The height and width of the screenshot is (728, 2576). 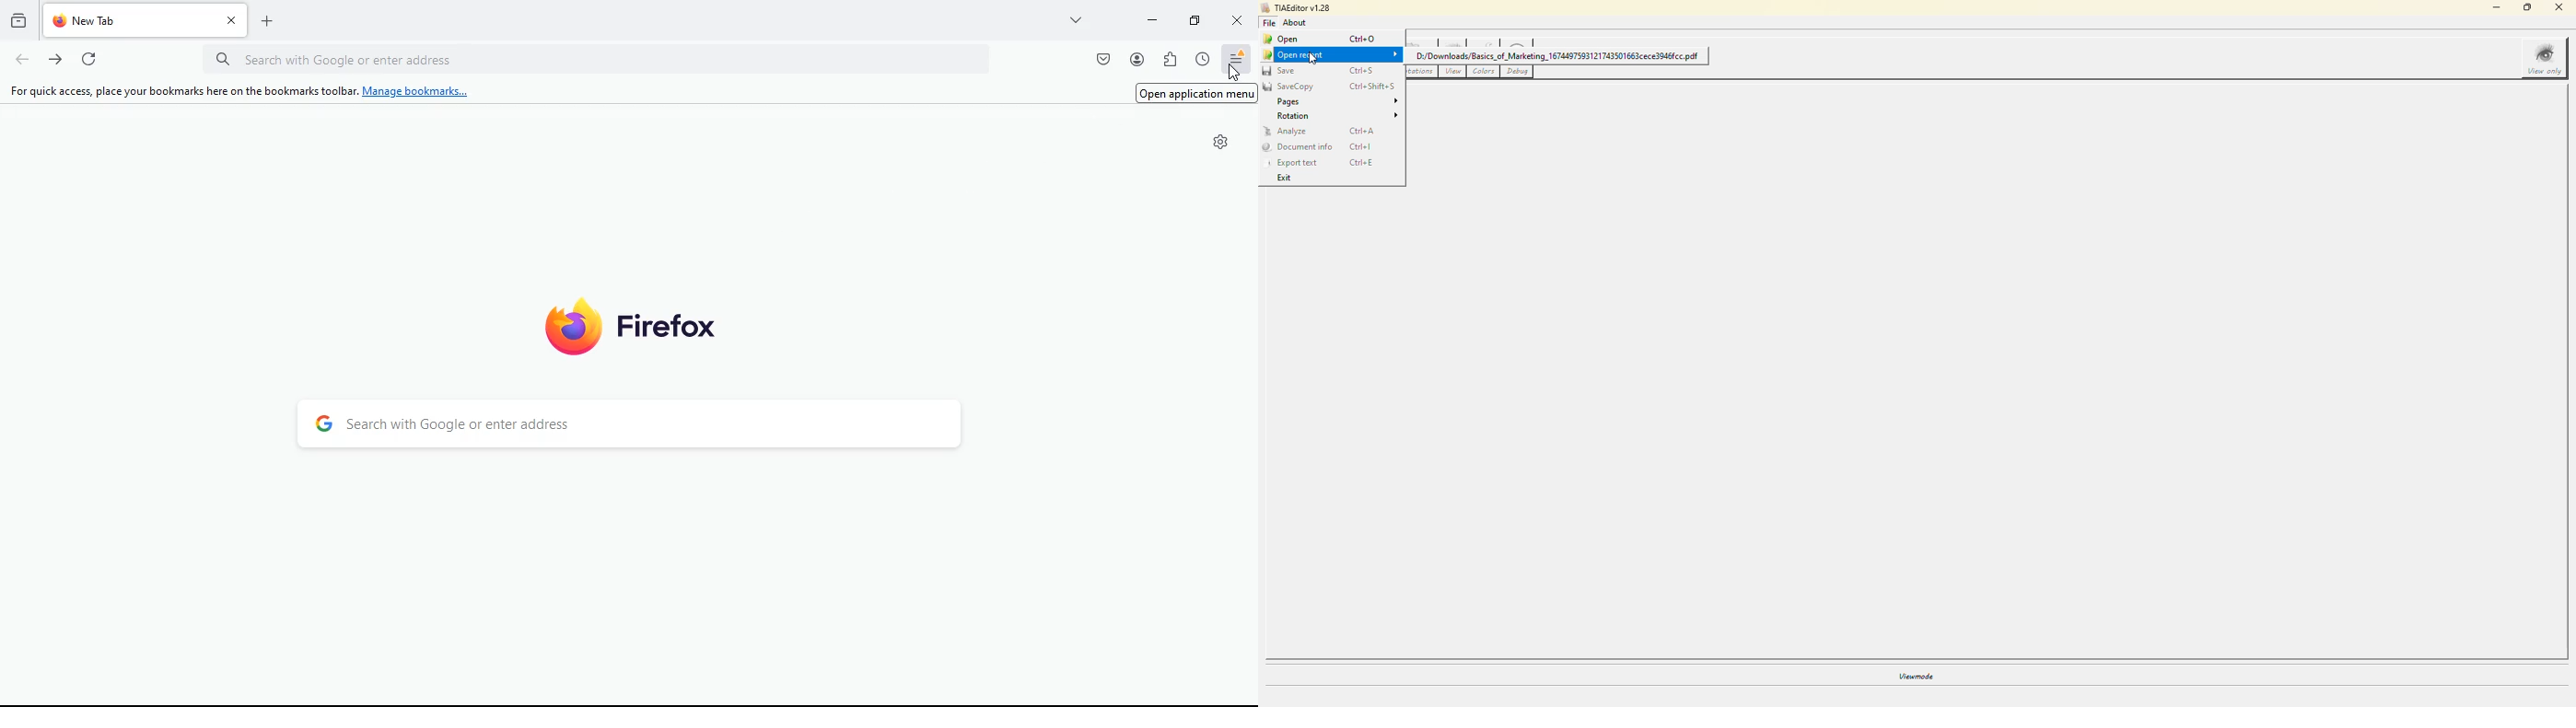 What do you see at coordinates (266, 17) in the screenshot?
I see `add tab` at bounding box center [266, 17].